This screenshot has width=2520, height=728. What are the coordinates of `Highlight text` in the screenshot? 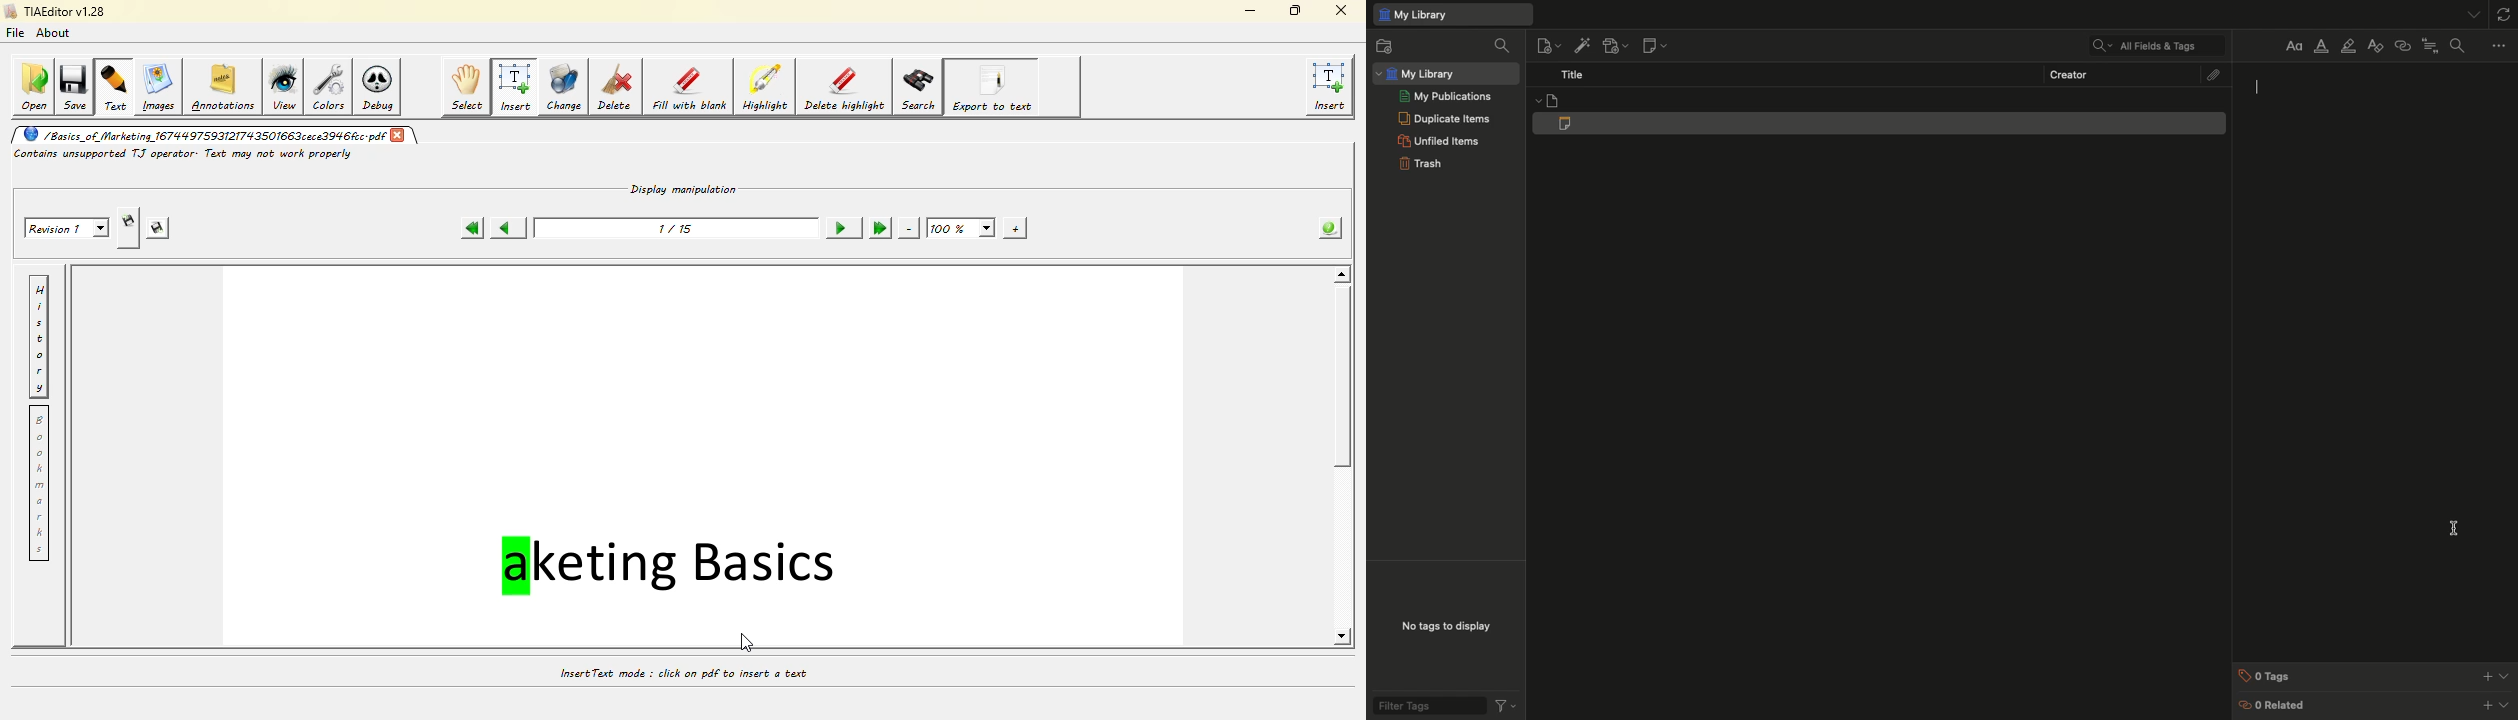 It's located at (2348, 47).